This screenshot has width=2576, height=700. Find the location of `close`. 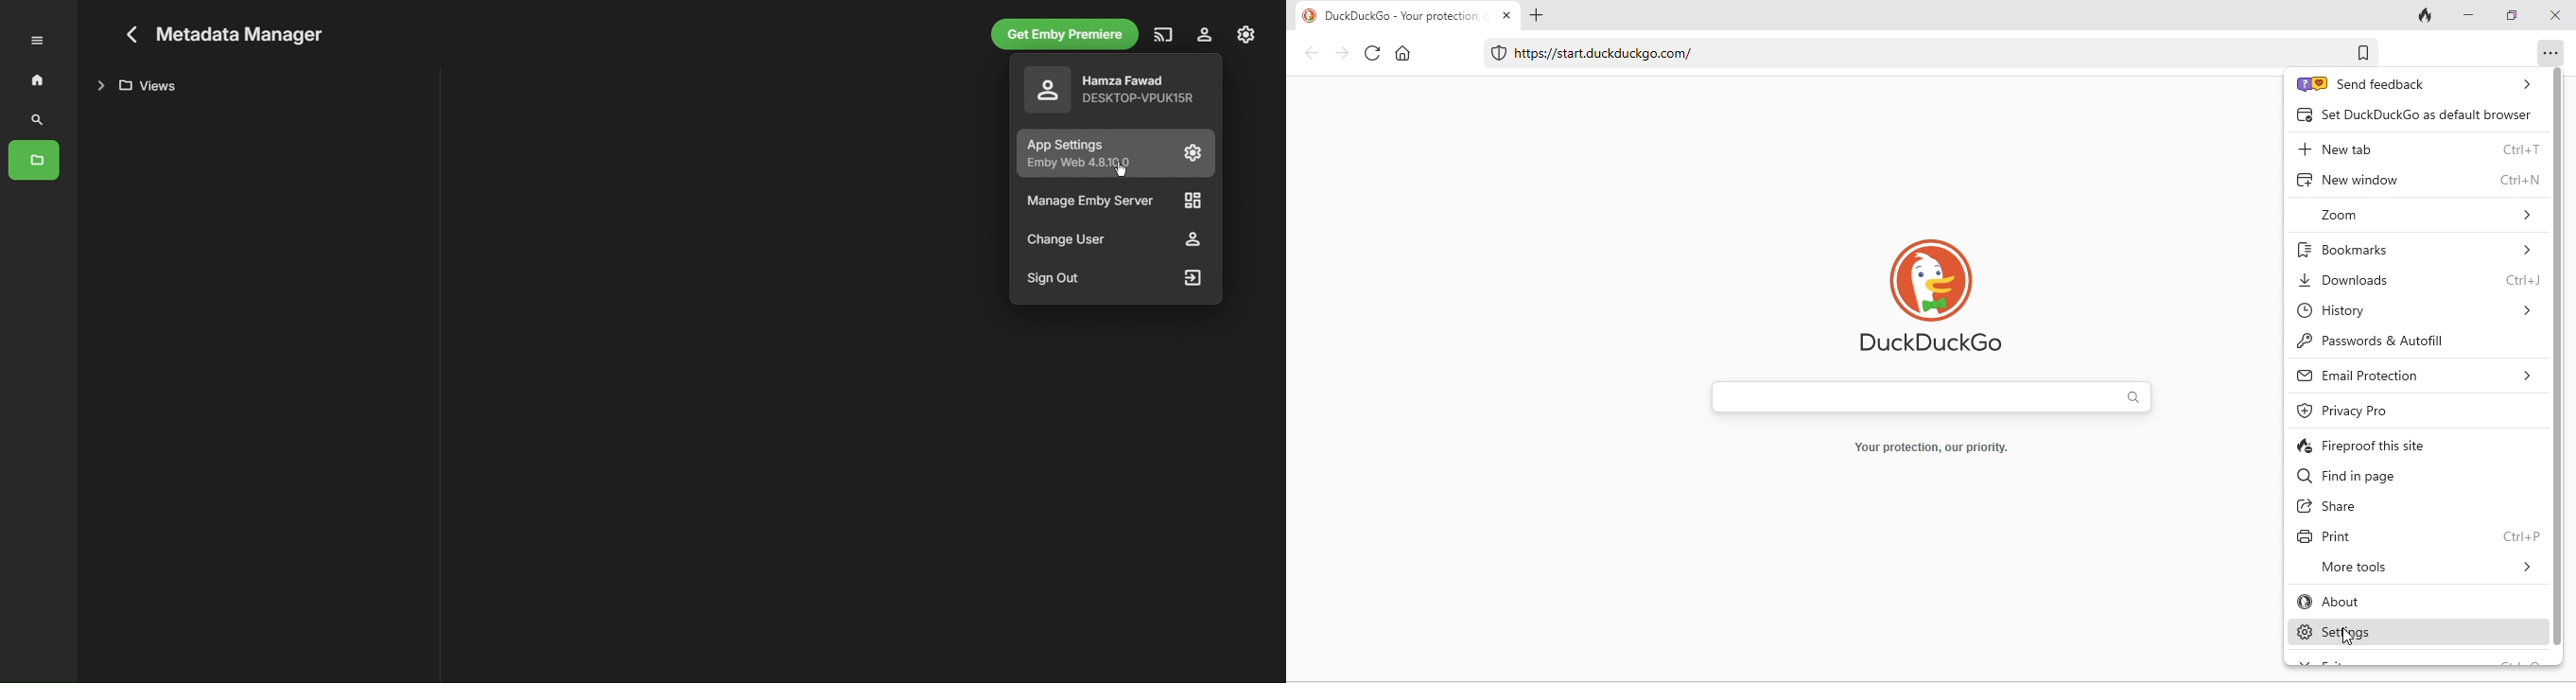

close is located at coordinates (1508, 17).